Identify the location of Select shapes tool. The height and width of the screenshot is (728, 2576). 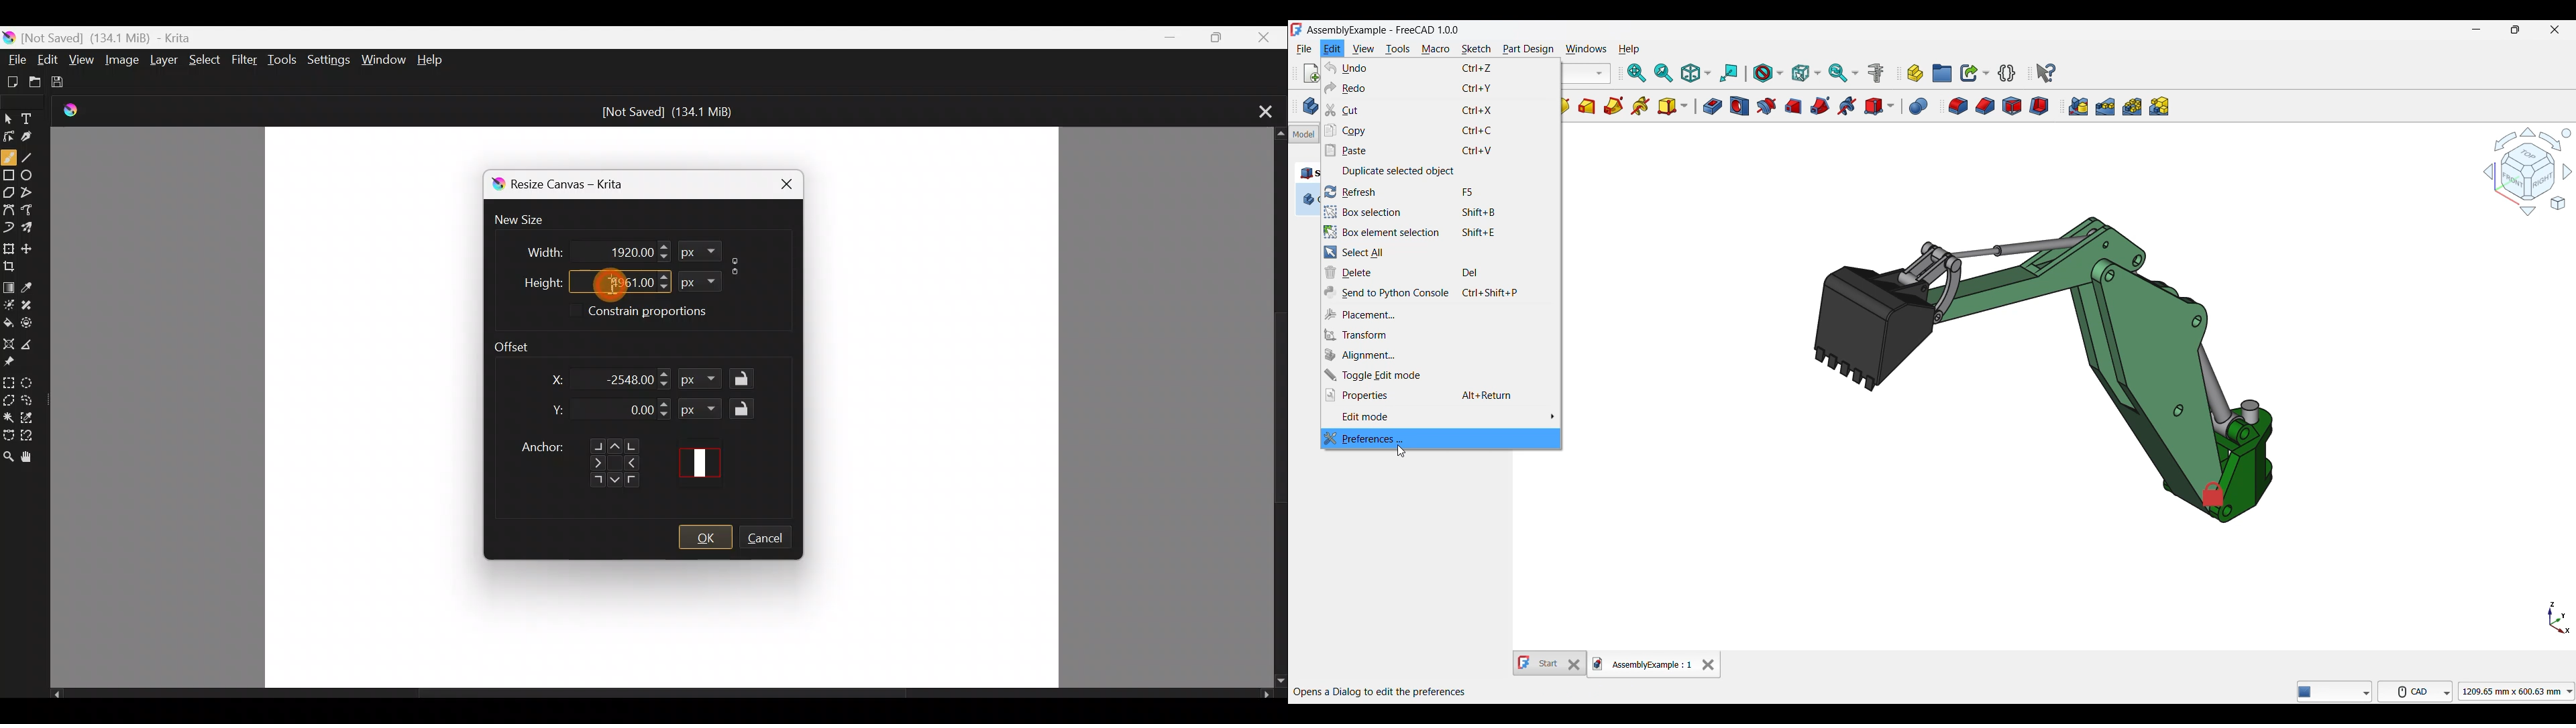
(9, 115).